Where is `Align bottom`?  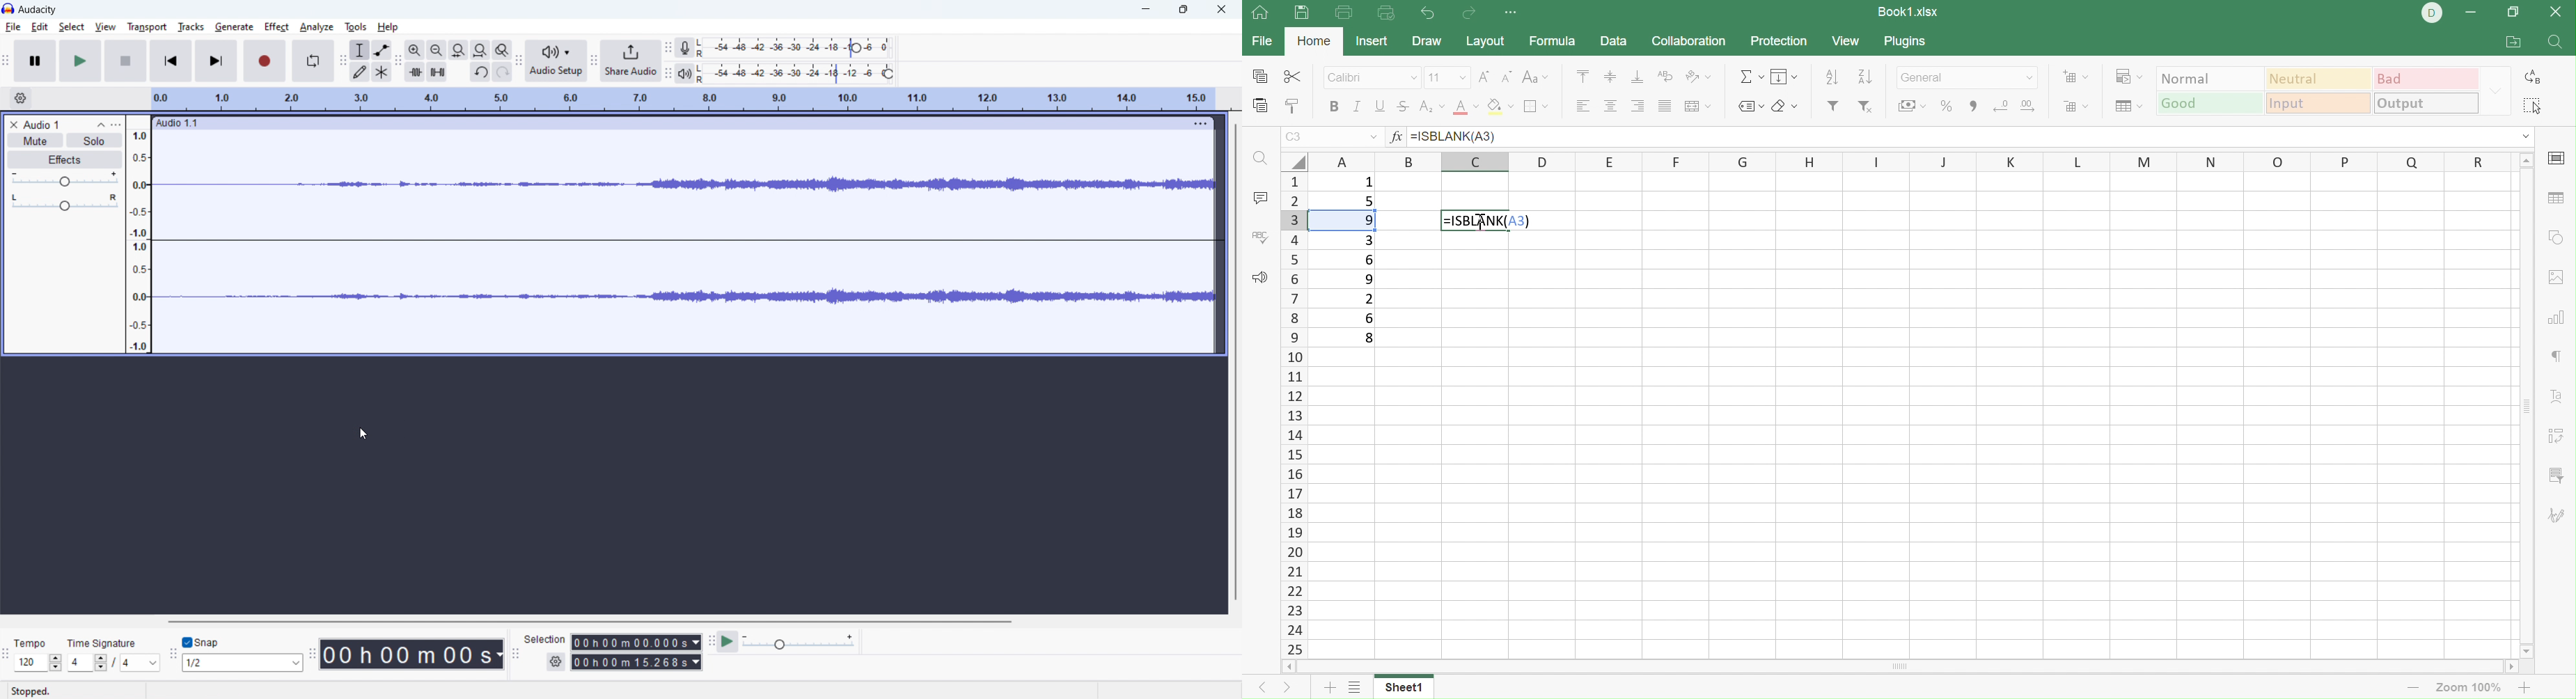 Align bottom is located at coordinates (1638, 75).